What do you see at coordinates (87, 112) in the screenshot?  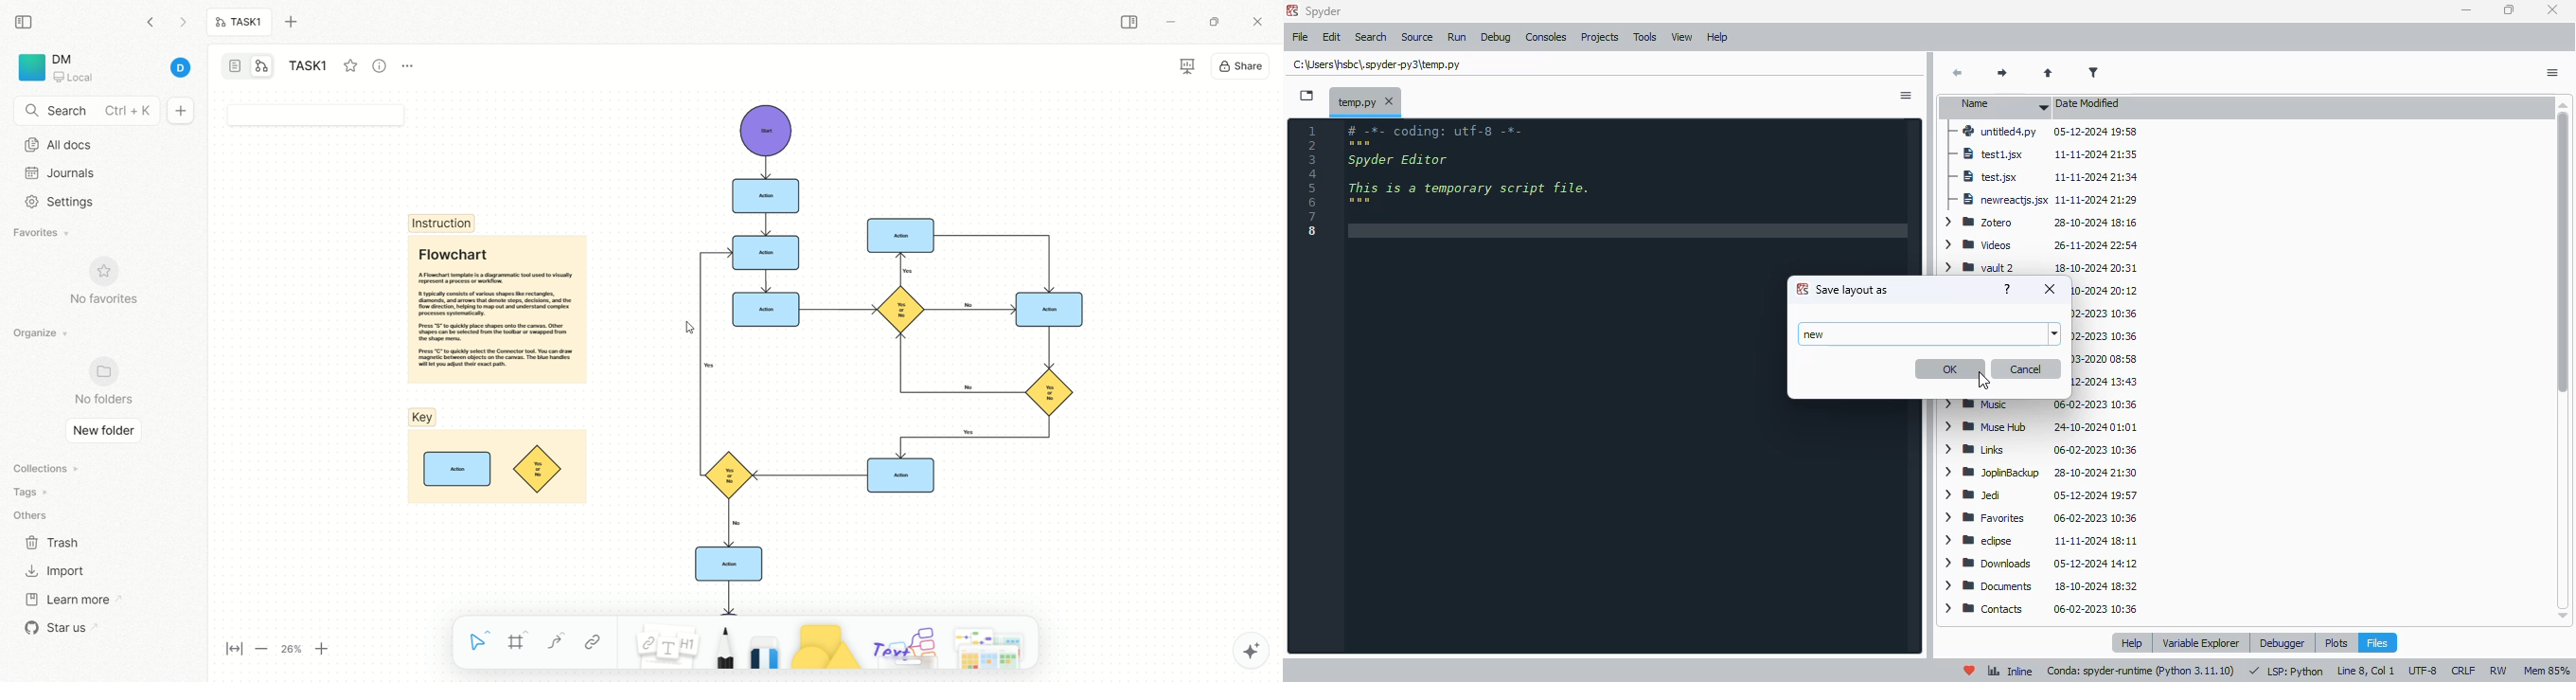 I see `search` at bounding box center [87, 112].